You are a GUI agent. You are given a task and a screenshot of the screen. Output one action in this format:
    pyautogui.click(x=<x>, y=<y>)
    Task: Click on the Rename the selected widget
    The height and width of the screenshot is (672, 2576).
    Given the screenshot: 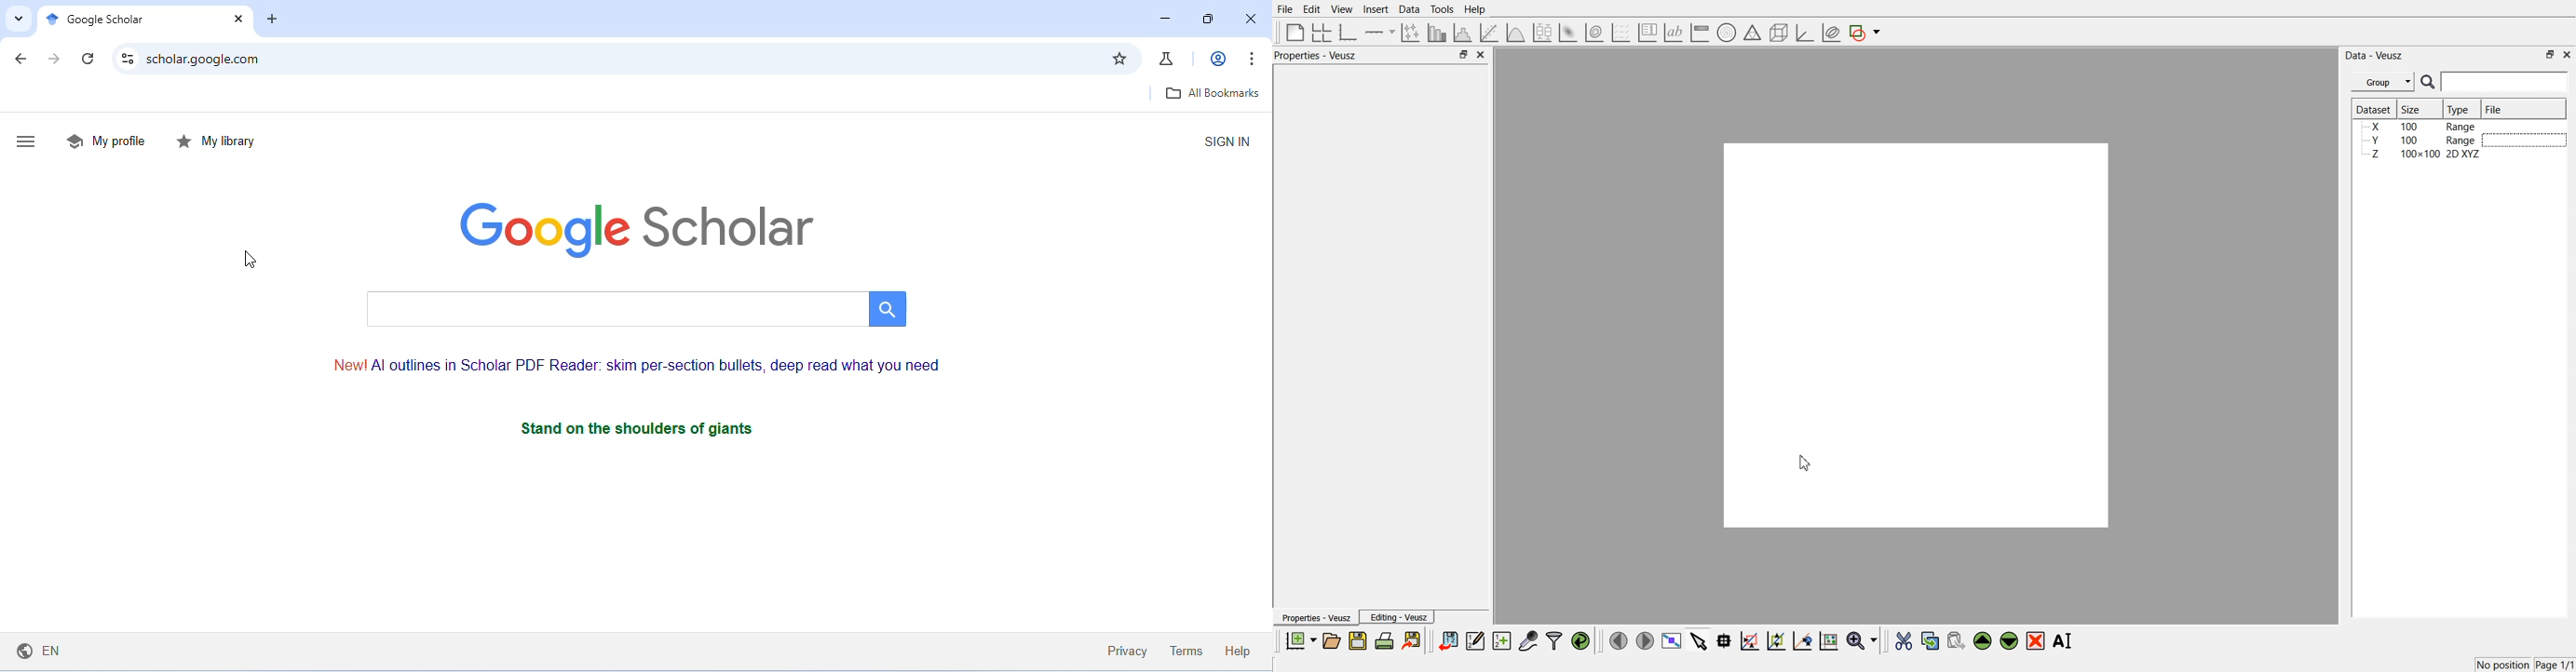 What is the action you would take?
    pyautogui.click(x=2064, y=641)
    